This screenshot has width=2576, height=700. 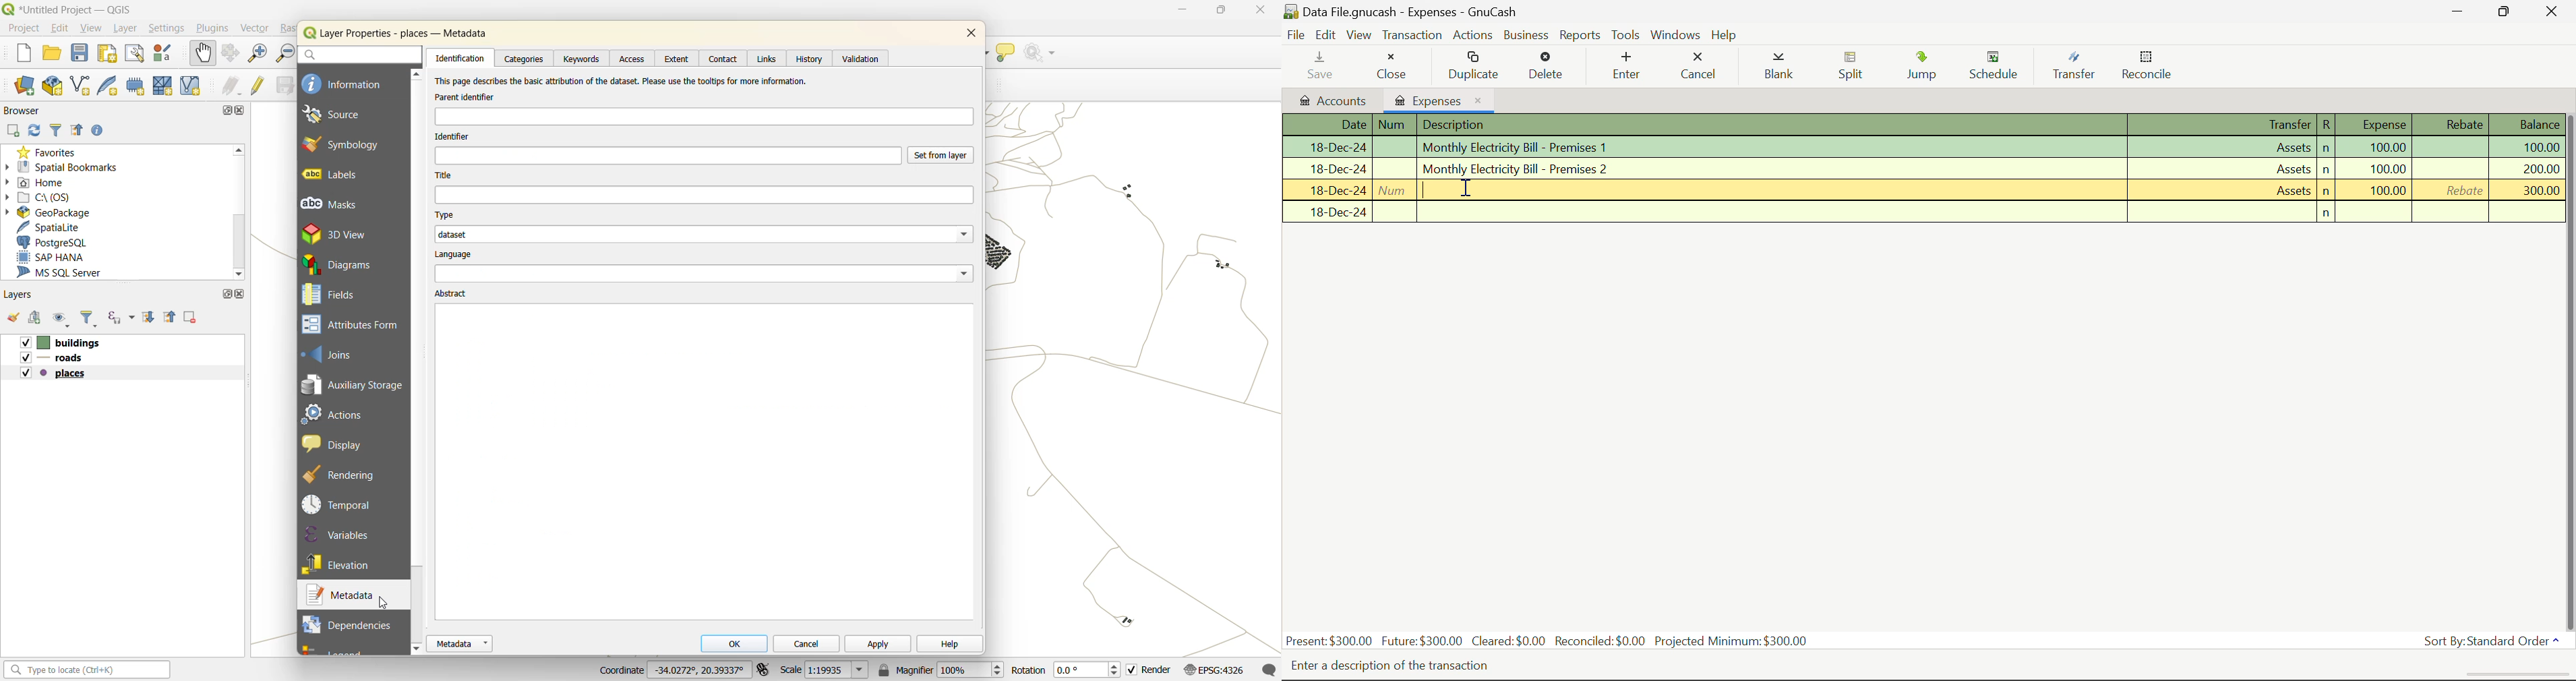 I want to click on search, so click(x=358, y=56).